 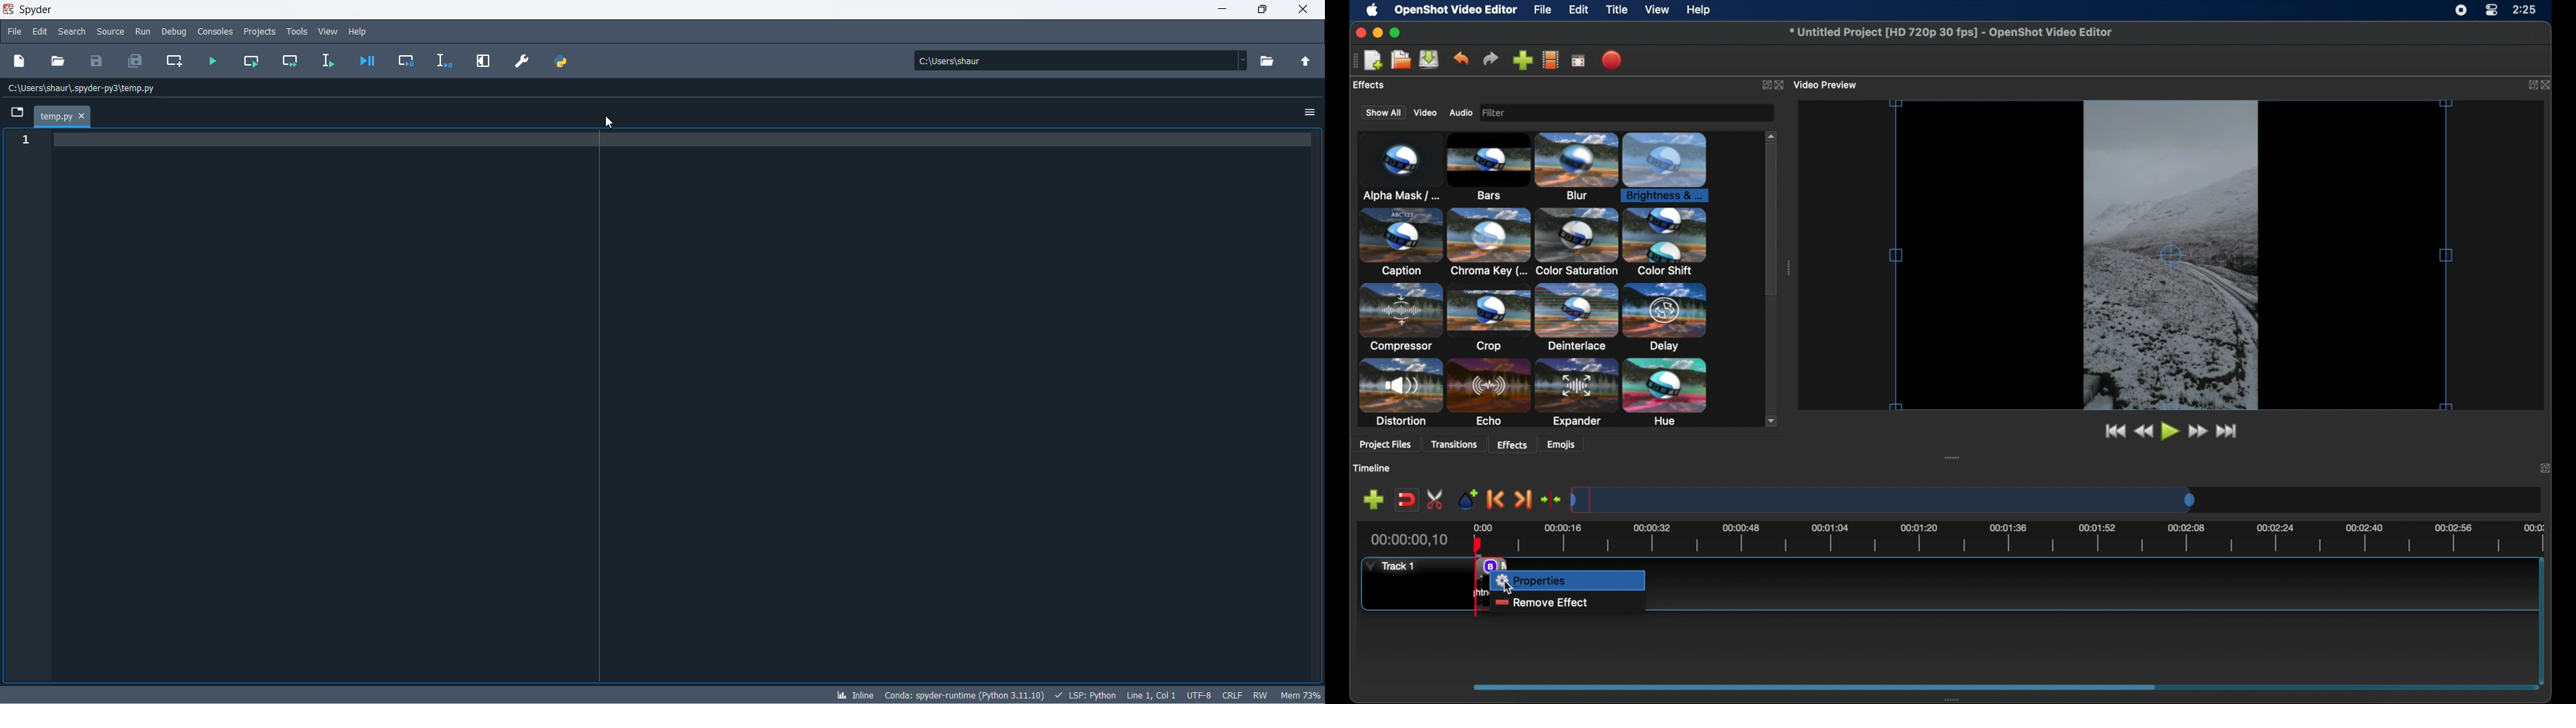 What do you see at coordinates (108, 32) in the screenshot?
I see `source` at bounding box center [108, 32].